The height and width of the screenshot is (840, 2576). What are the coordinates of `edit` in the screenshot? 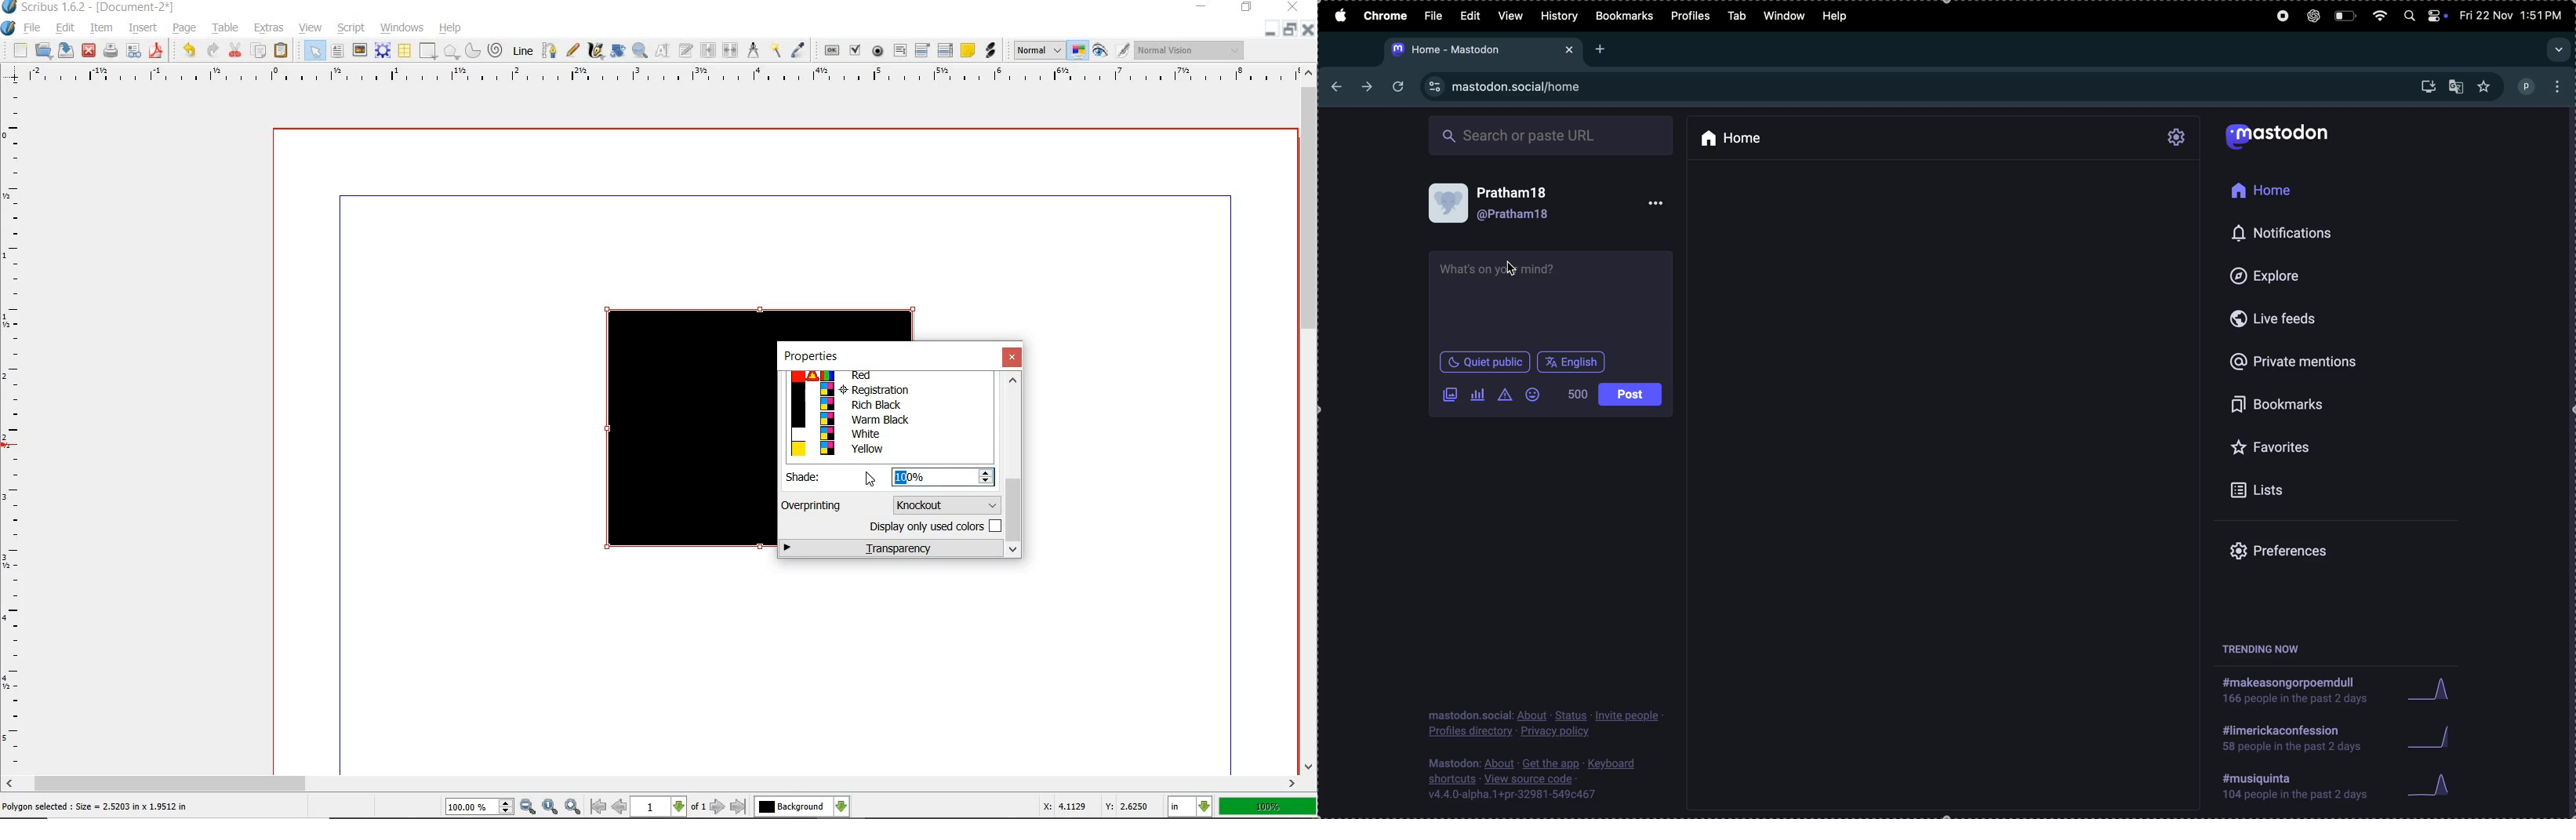 It's located at (65, 28).